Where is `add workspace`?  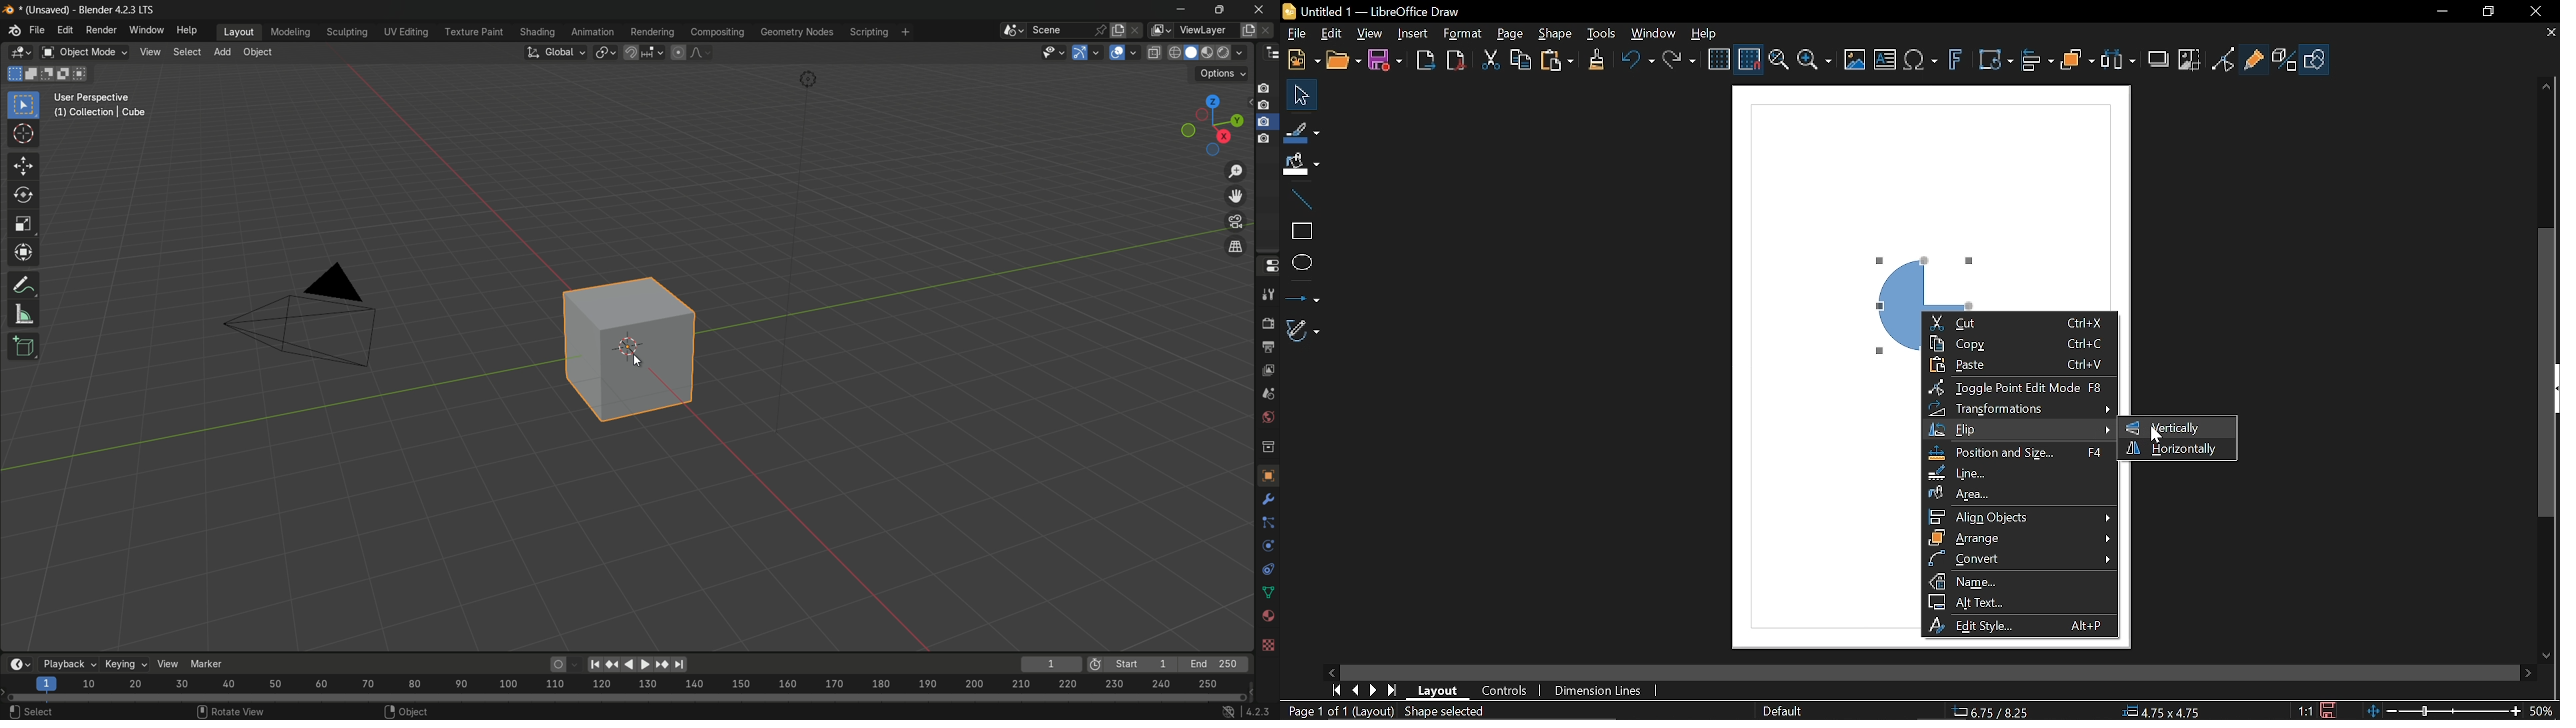
add workspace is located at coordinates (903, 31).